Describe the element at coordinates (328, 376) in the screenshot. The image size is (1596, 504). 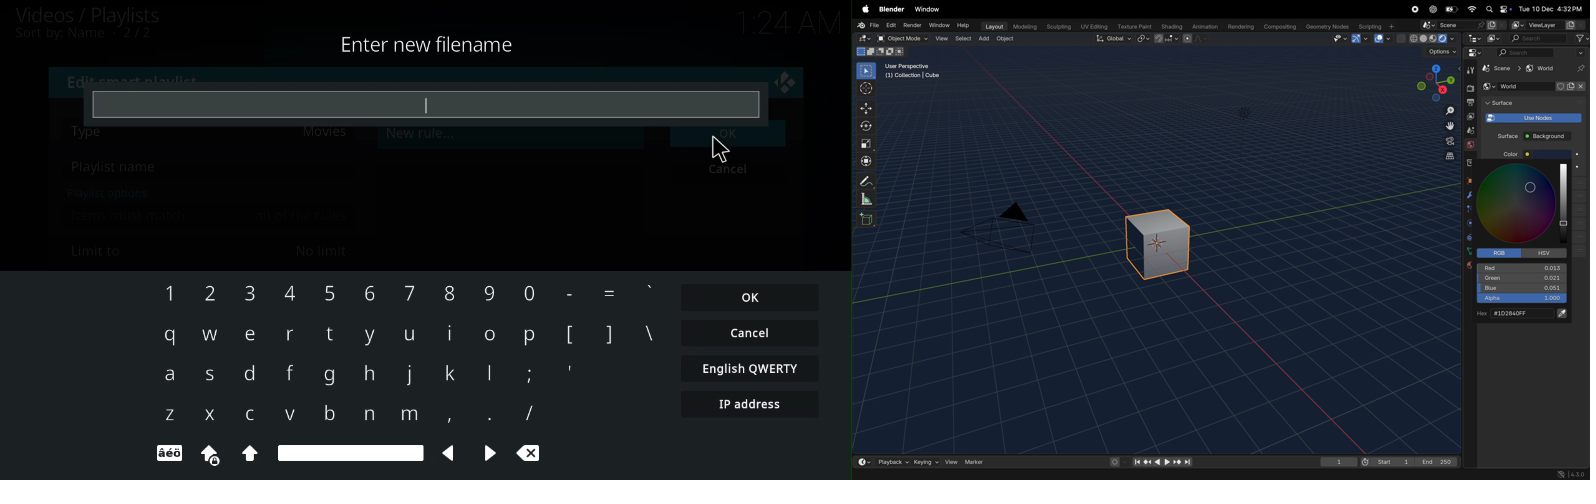
I see `g` at that location.